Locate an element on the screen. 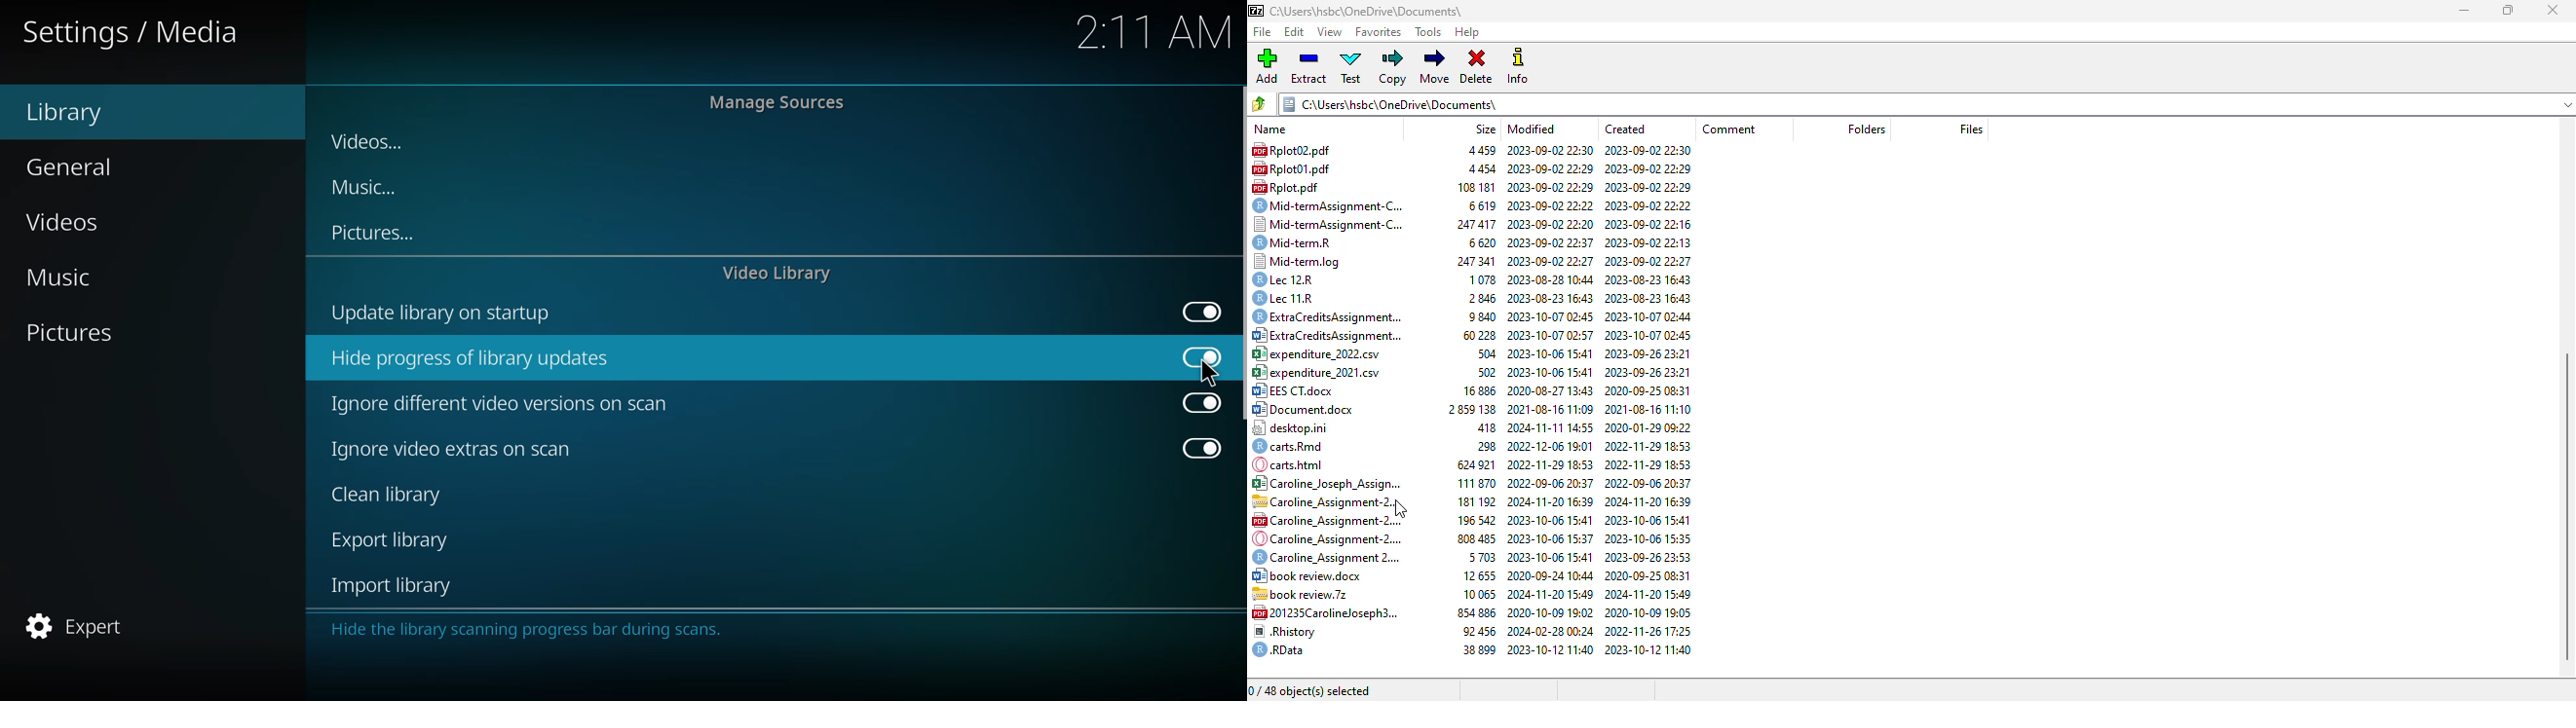 This screenshot has width=2576, height=728. move is located at coordinates (1435, 67).